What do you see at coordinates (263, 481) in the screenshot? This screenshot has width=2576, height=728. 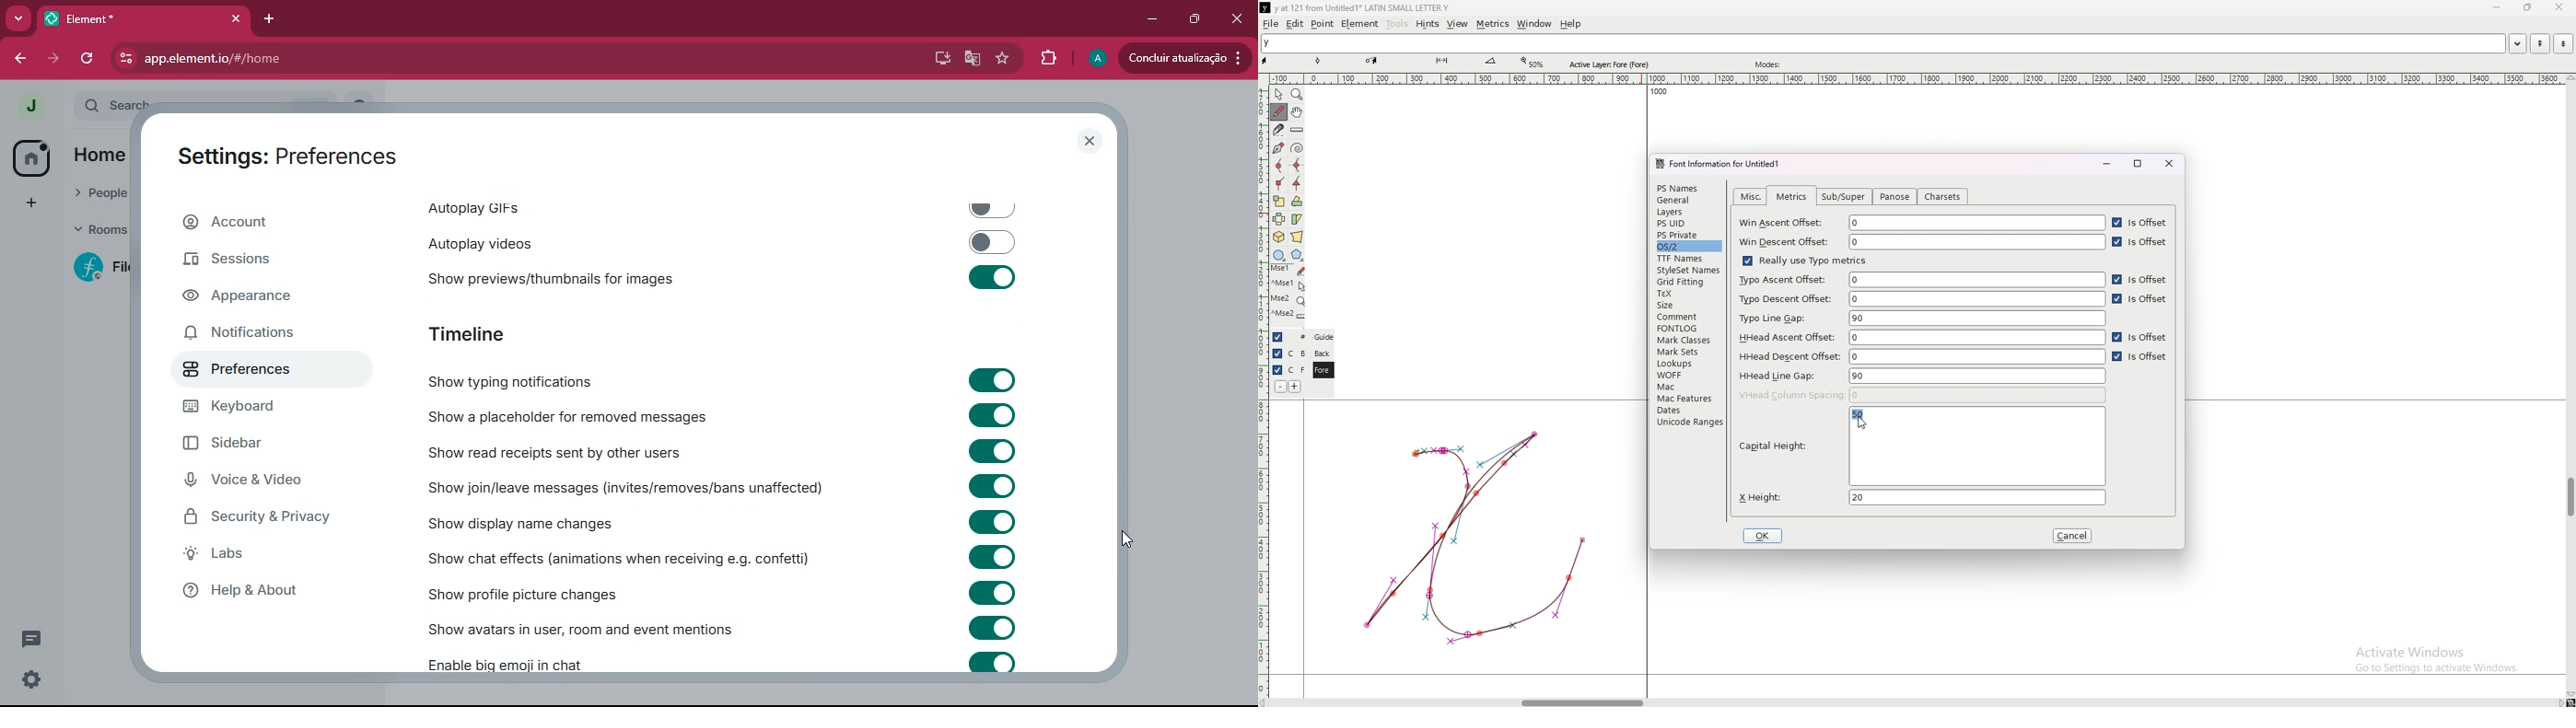 I see `voice & video` at bounding box center [263, 481].